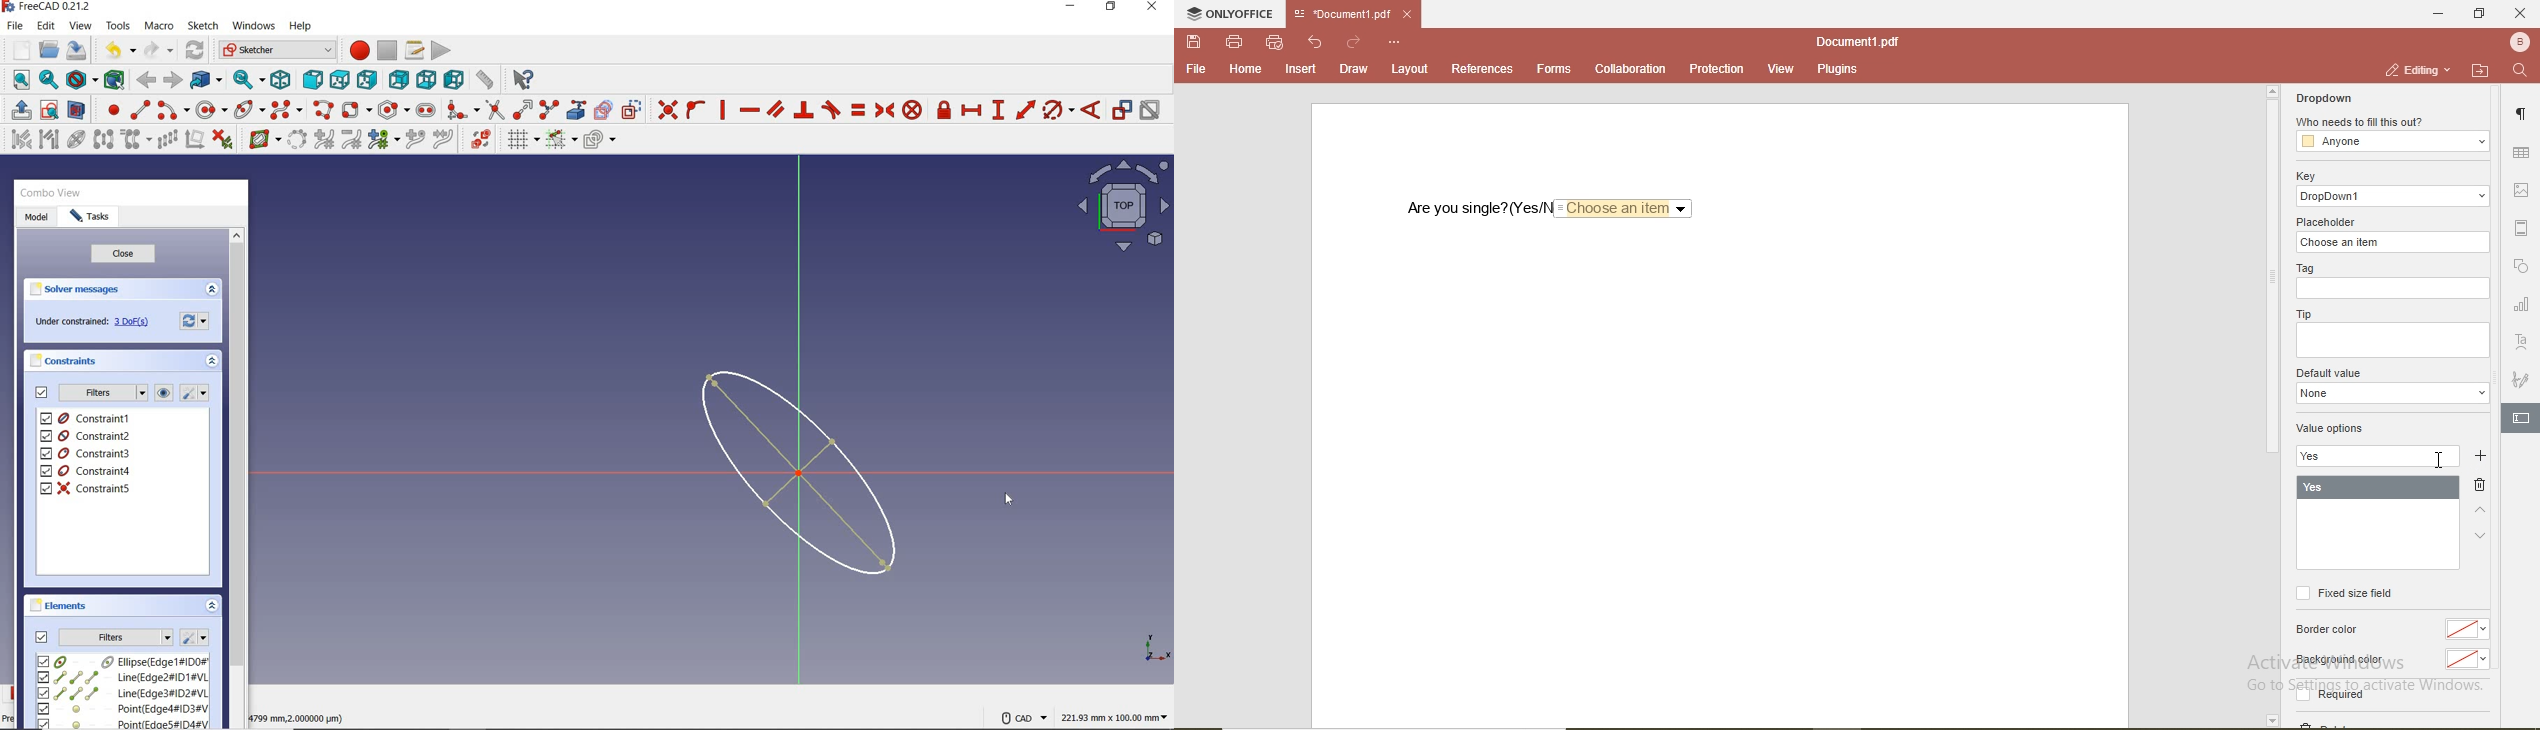  What do you see at coordinates (1021, 716) in the screenshot?
I see `CAD Navigation Style` at bounding box center [1021, 716].